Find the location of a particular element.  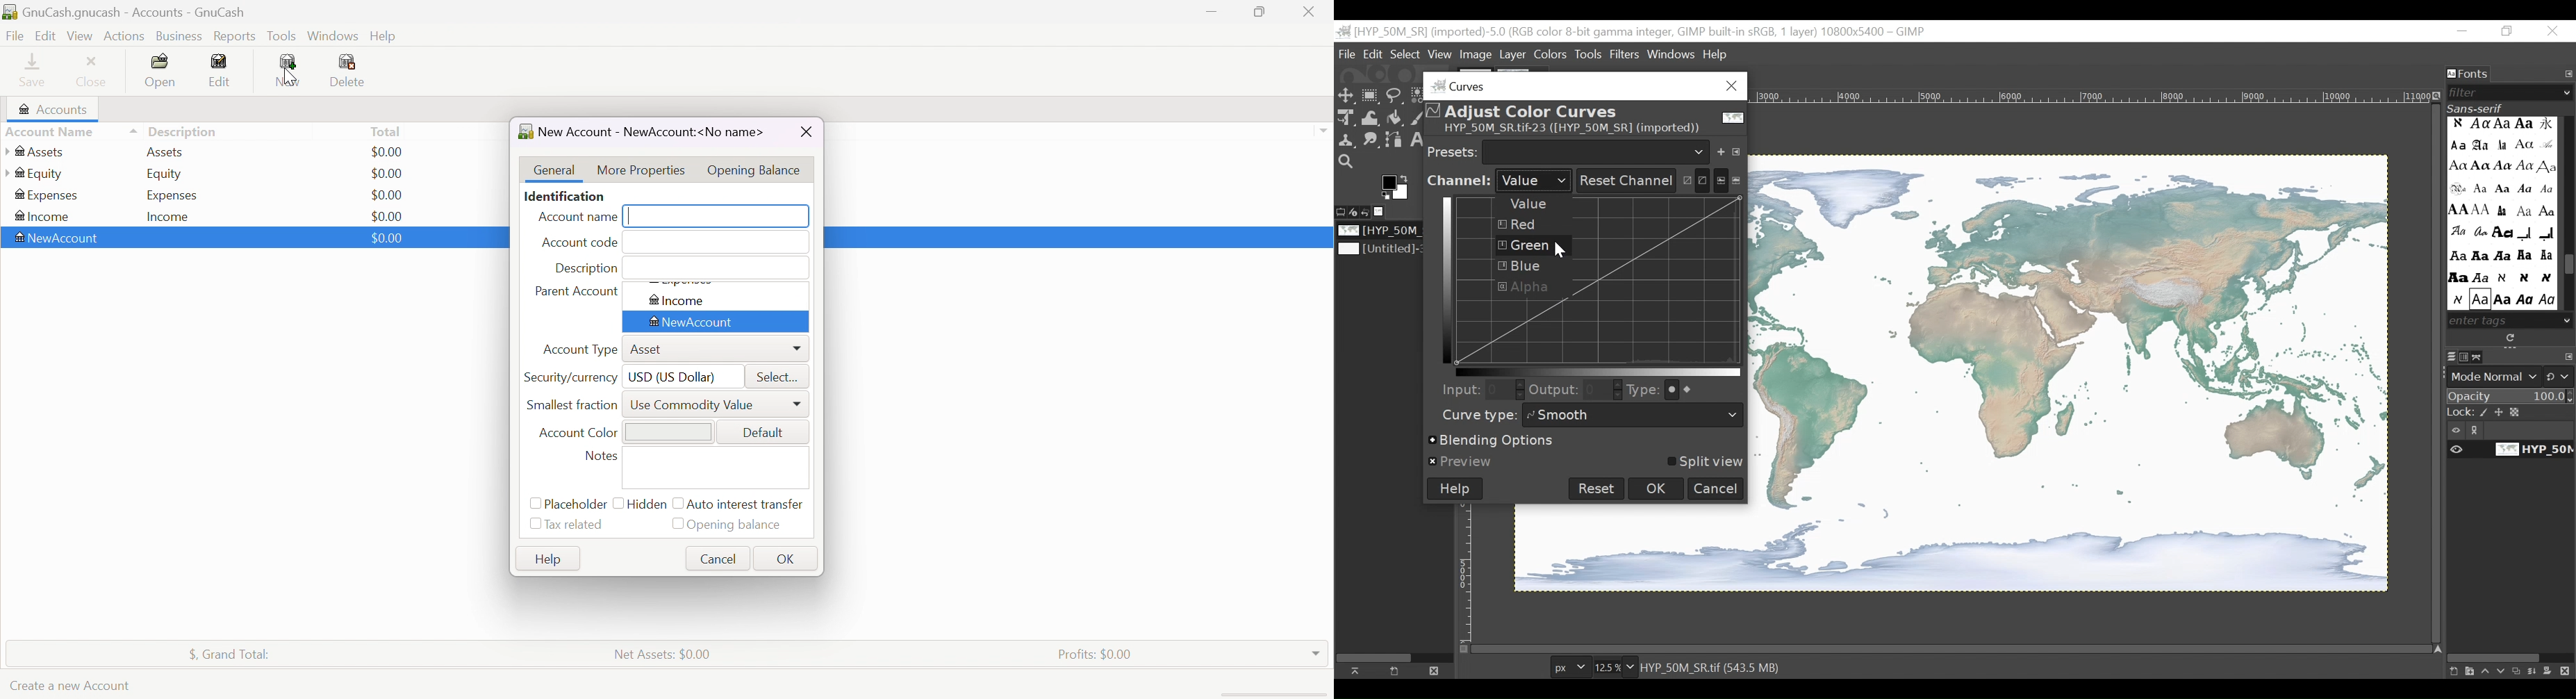

Reports is located at coordinates (238, 36).